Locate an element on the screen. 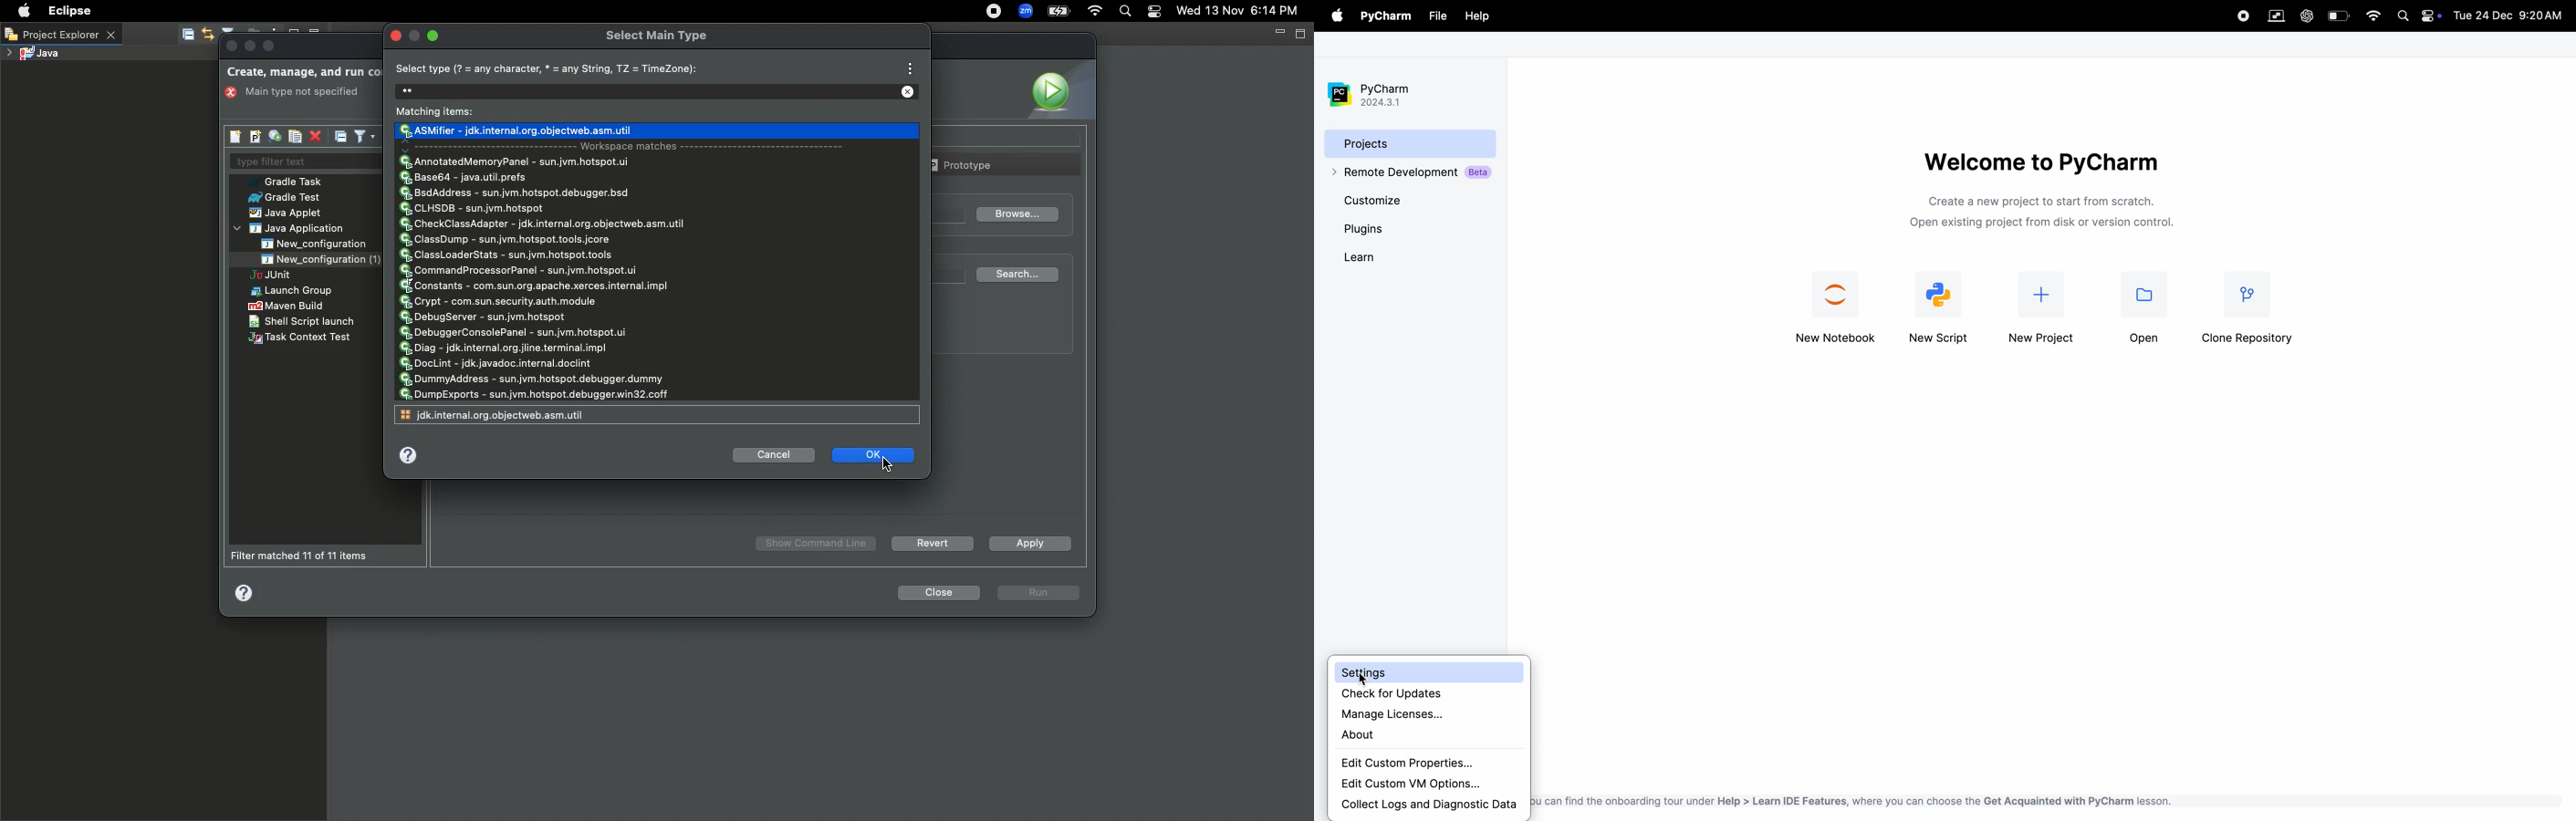 The image size is (2576, 840). Filter launch configurations is located at coordinates (364, 135).